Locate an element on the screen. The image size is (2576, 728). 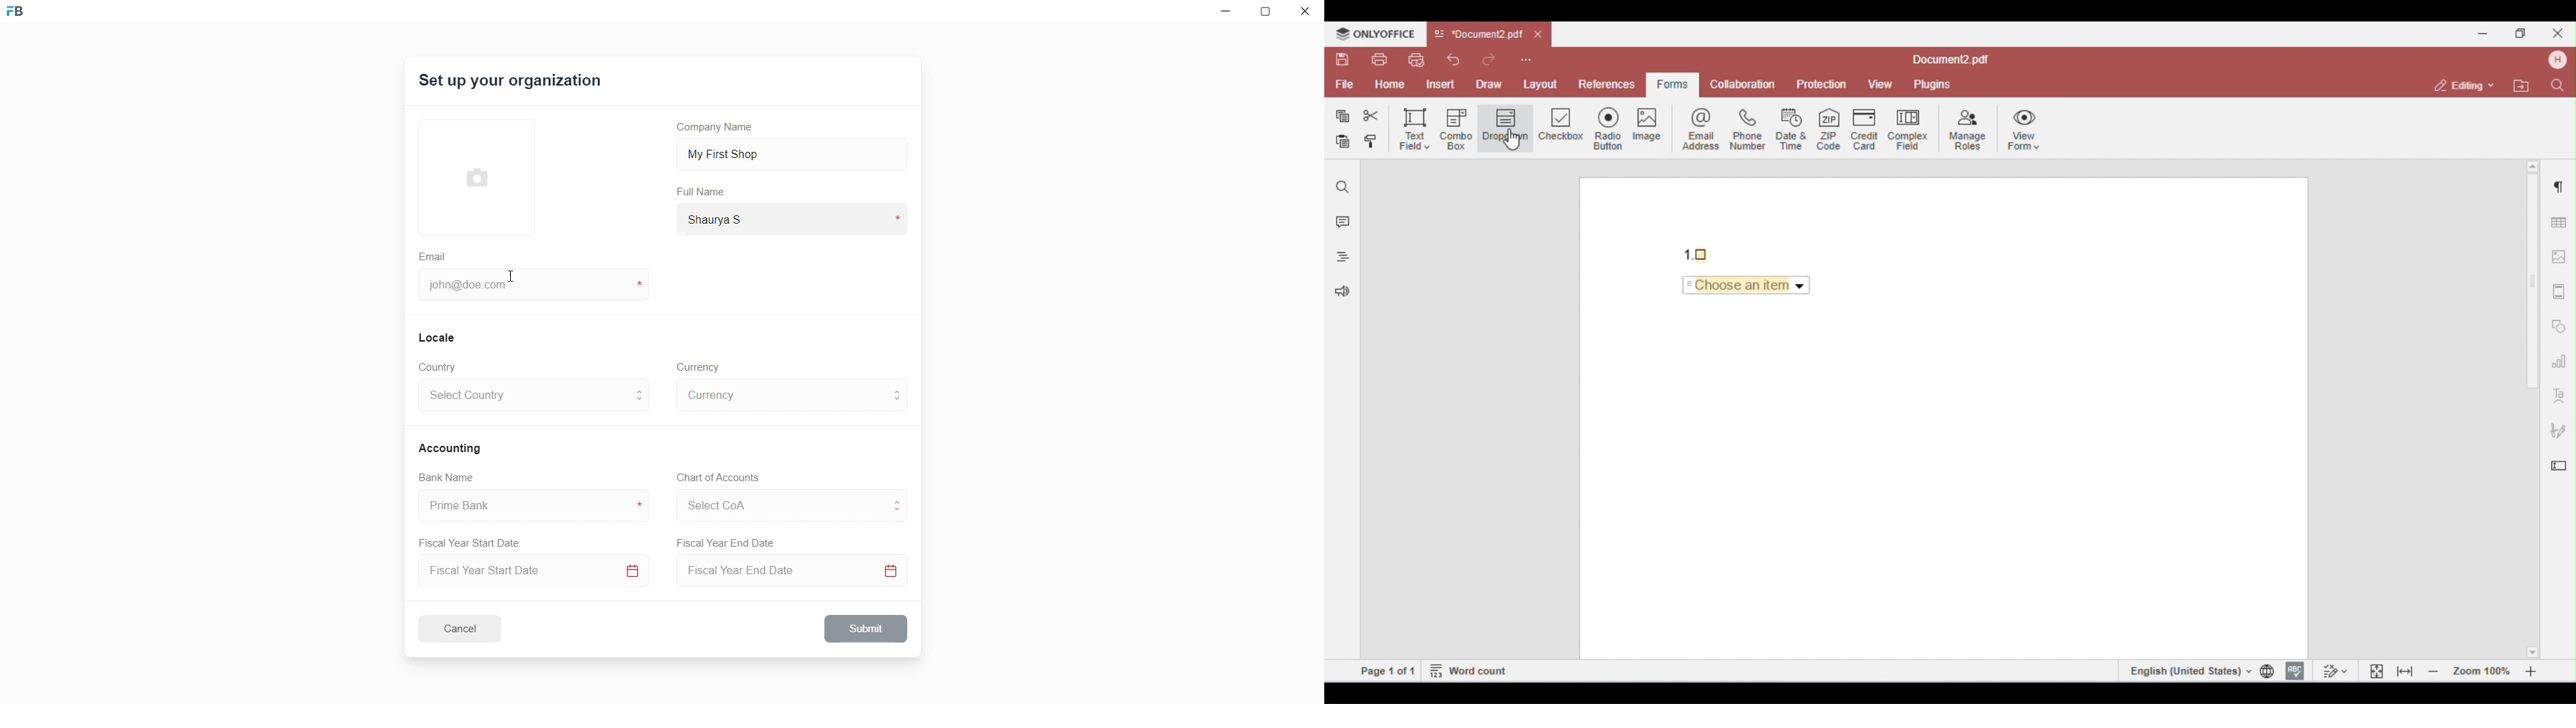
Currency is located at coordinates (700, 366).